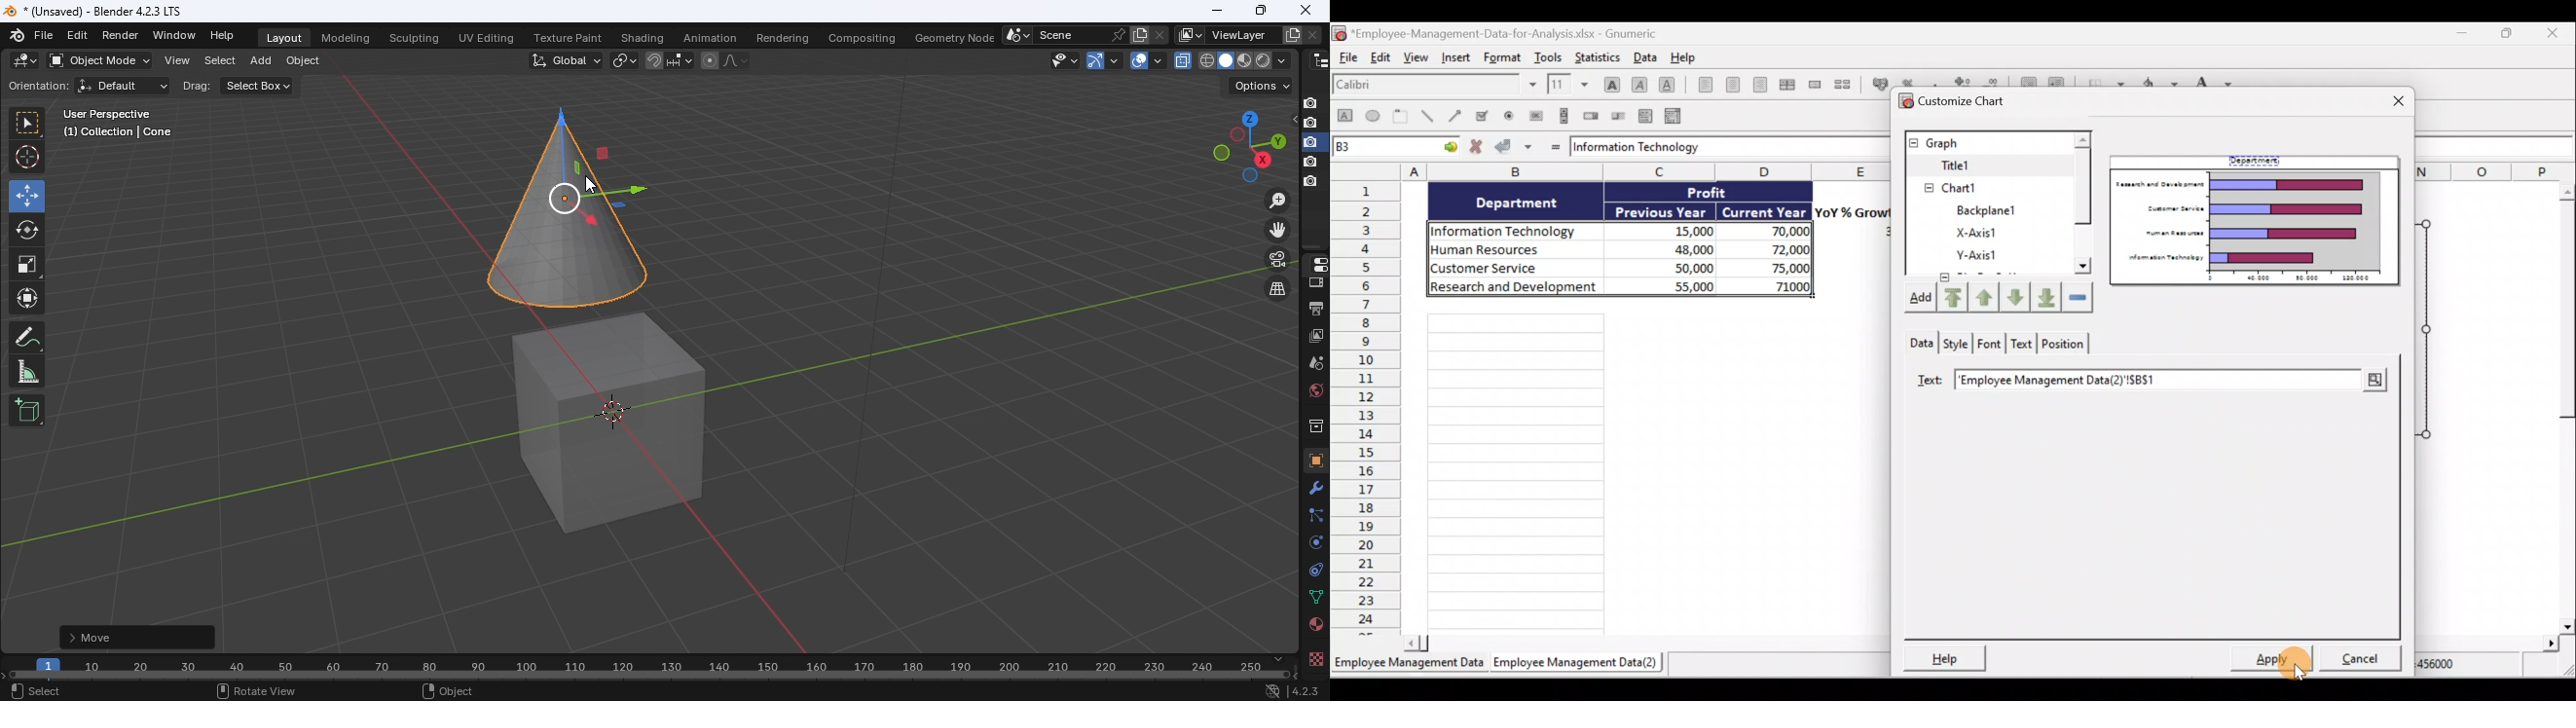 The height and width of the screenshot is (728, 2576). I want to click on Help, so click(1683, 56).